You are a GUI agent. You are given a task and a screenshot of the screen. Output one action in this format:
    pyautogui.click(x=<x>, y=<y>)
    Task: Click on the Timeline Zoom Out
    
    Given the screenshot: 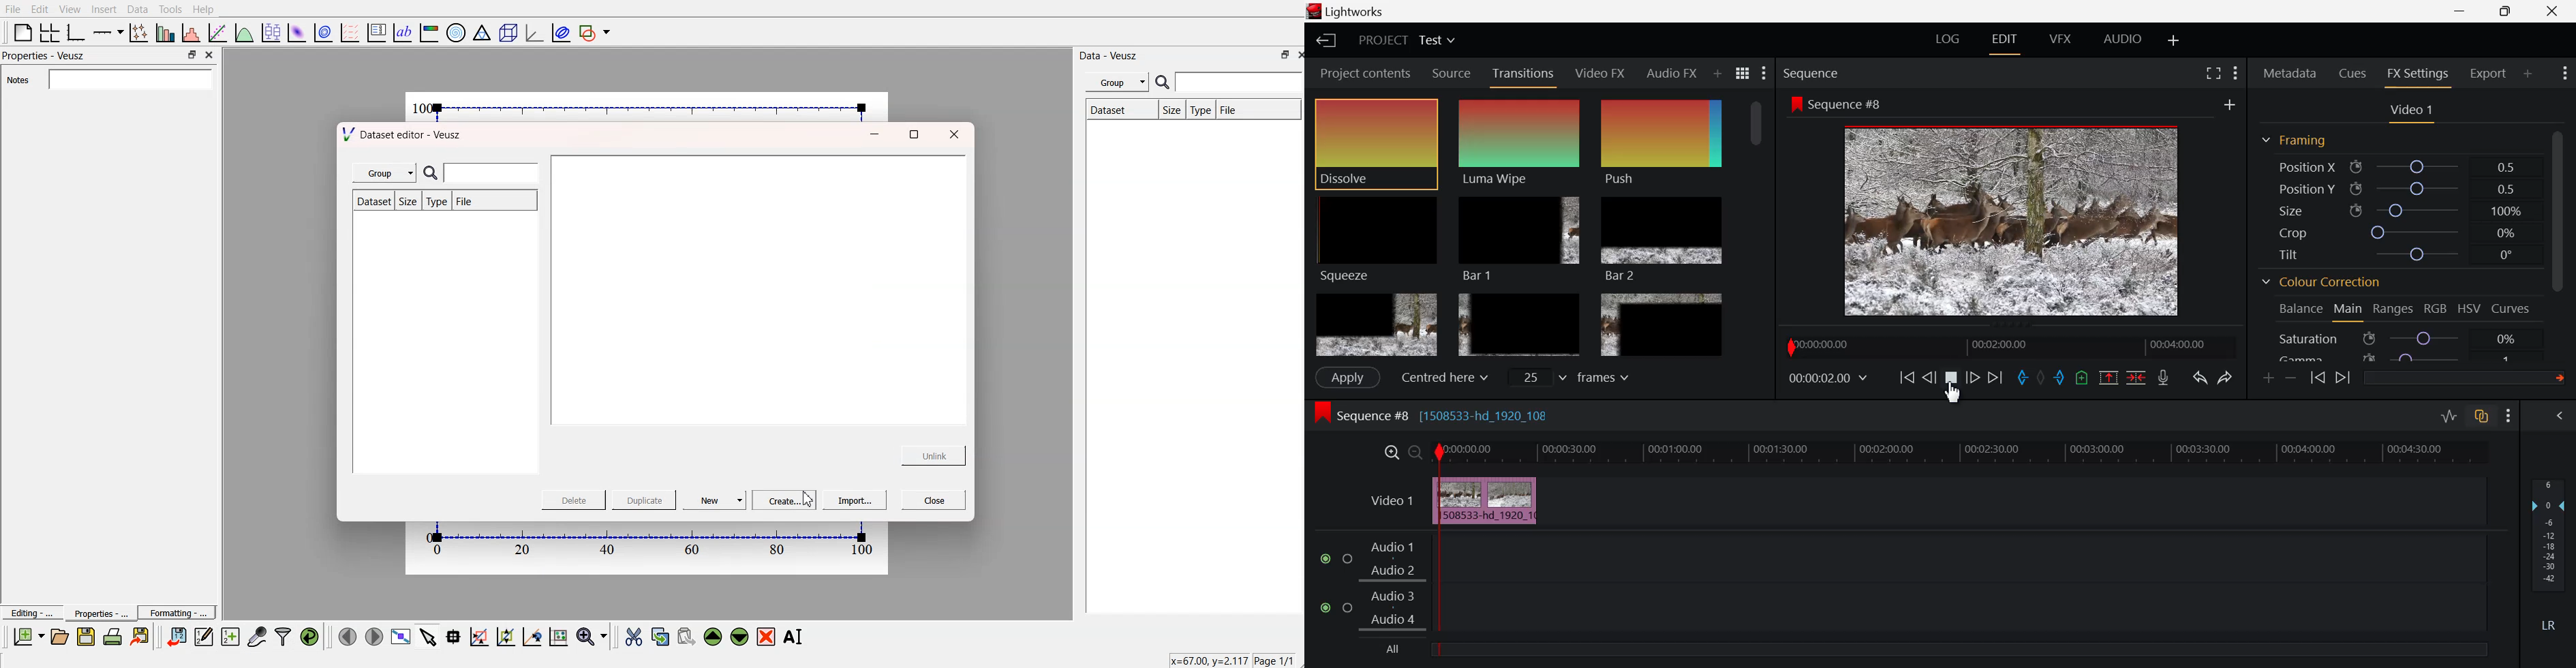 What is the action you would take?
    pyautogui.click(x=1416, y=454)
    